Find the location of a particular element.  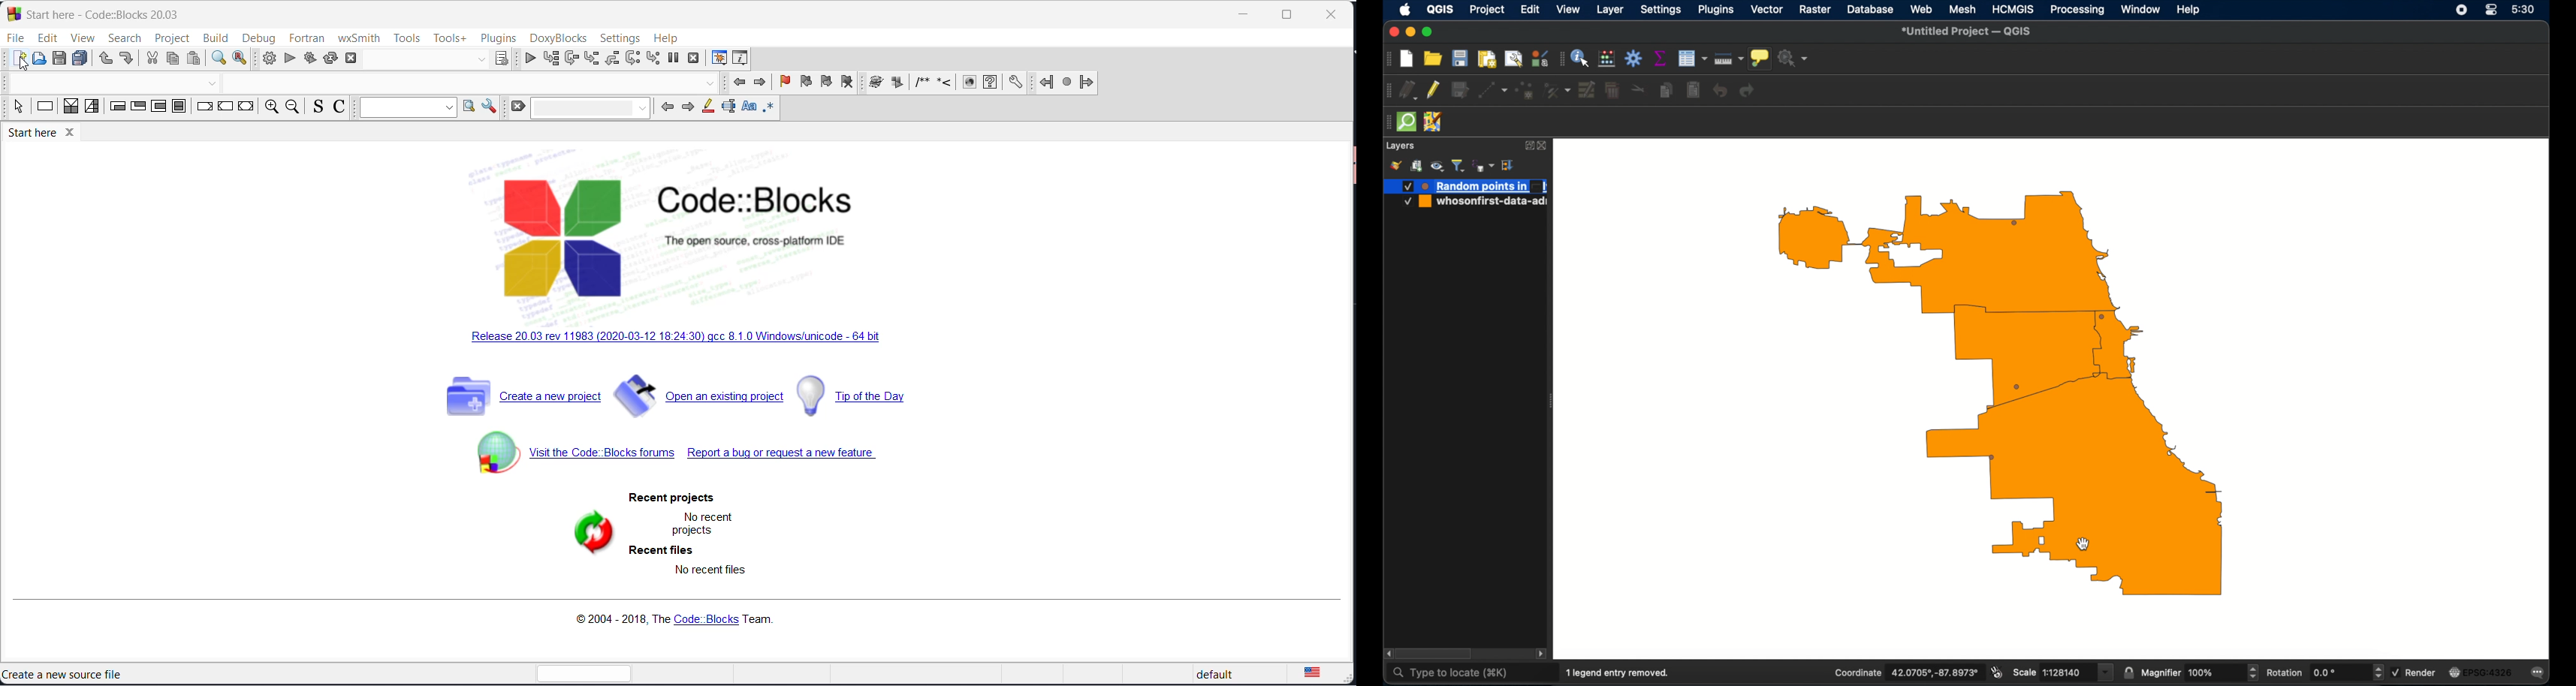

Project is located at coordinates (172, 38).